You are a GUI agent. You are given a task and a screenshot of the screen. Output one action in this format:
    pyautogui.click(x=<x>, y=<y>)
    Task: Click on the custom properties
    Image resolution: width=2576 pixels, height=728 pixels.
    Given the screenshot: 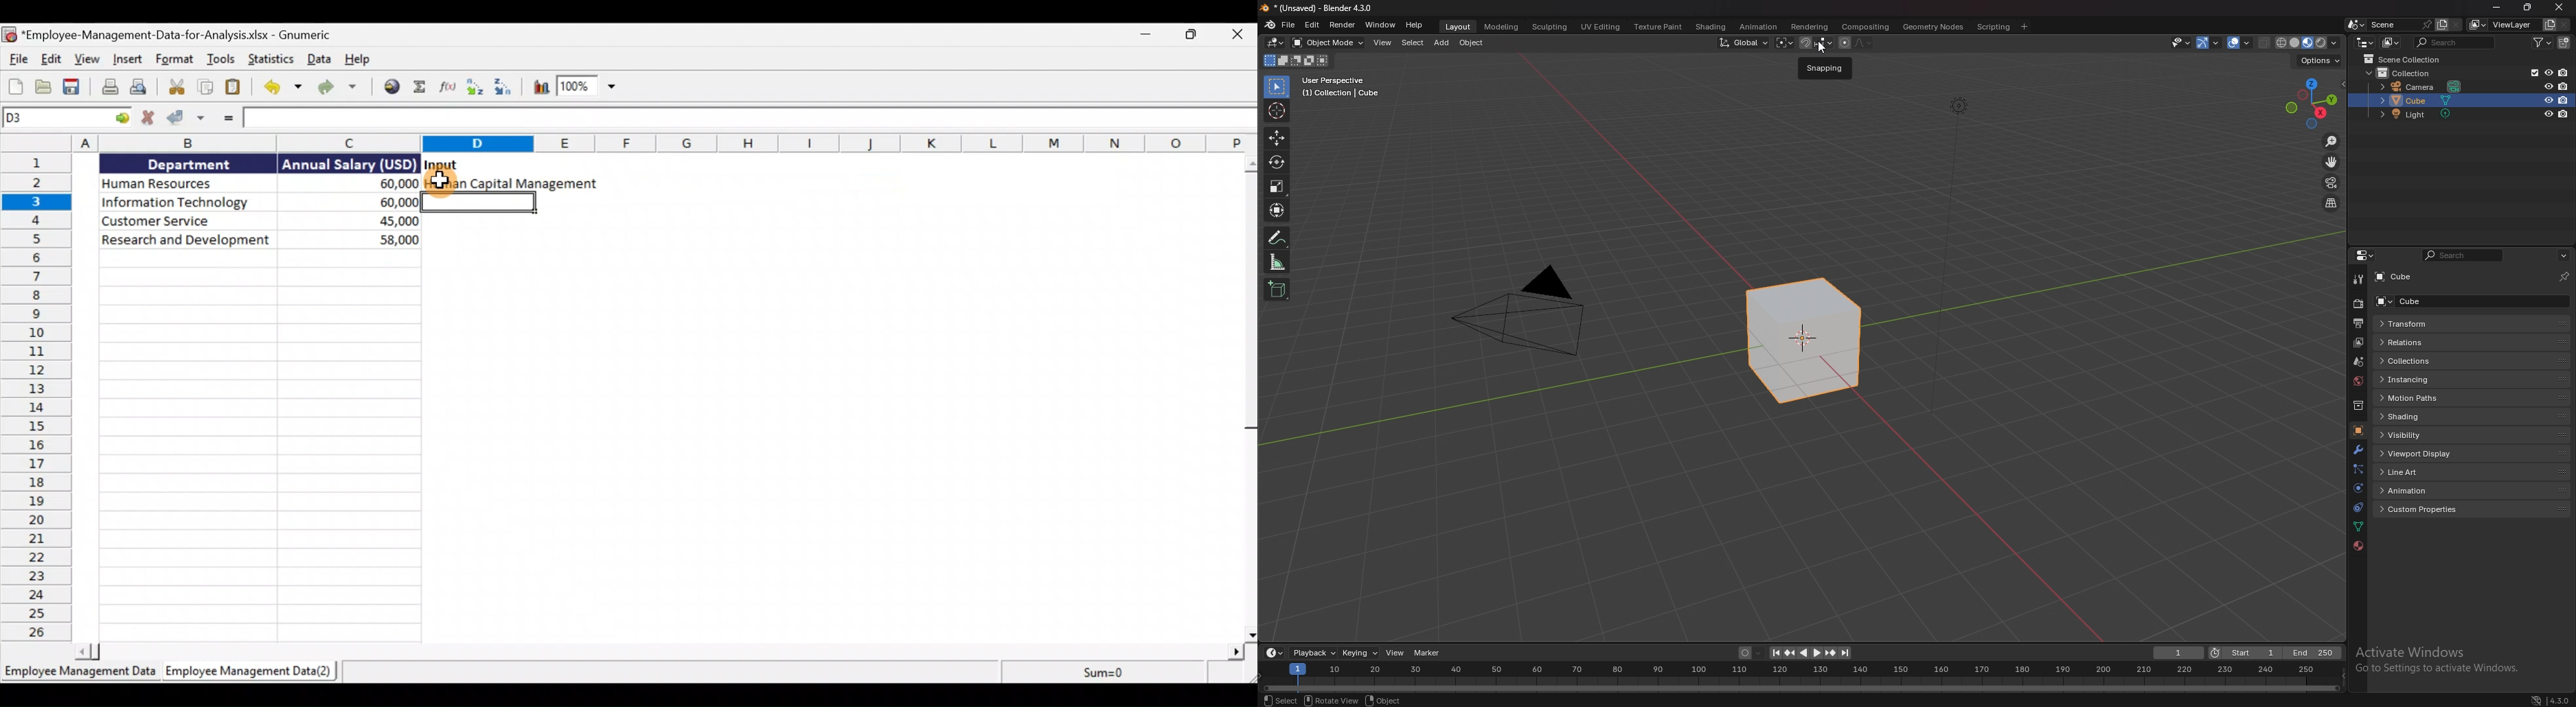 What is the action you would take?
    pyautogui.click(x=2424, y=509)
    